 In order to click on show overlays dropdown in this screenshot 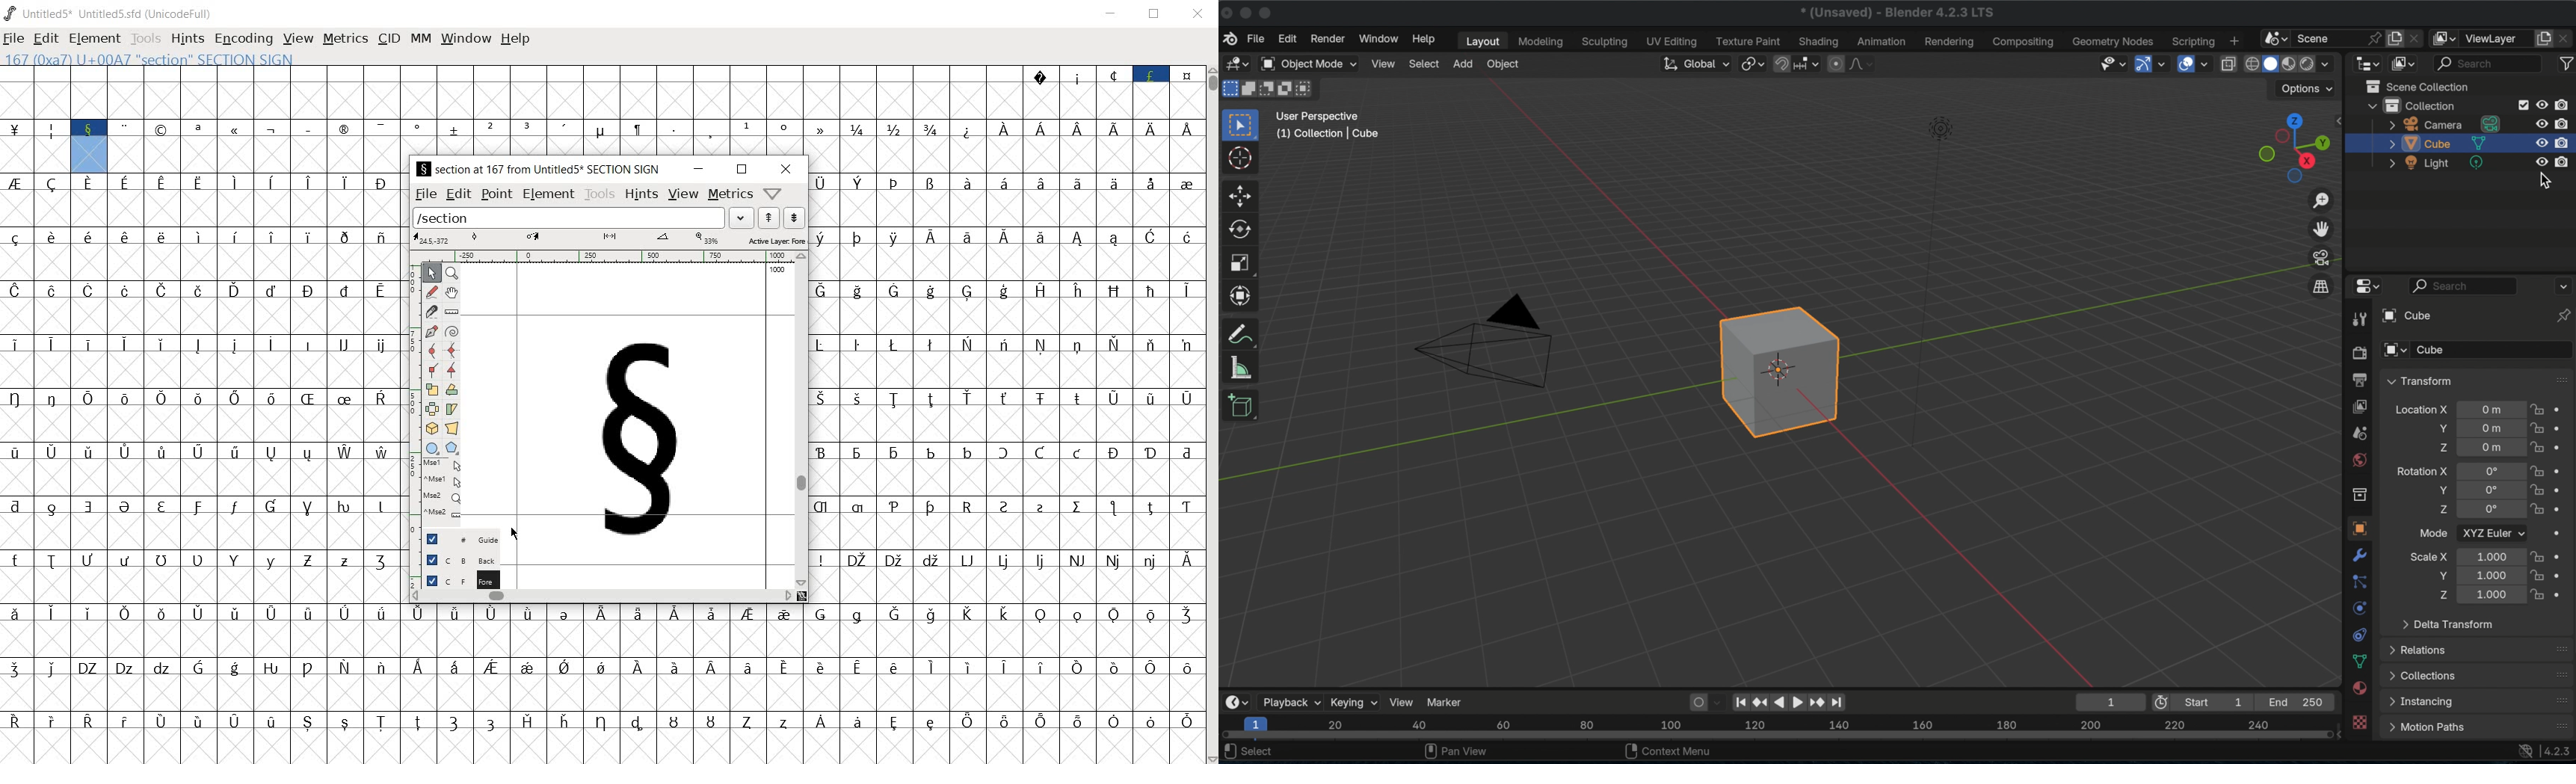, I will do `click(2195, 62)`.